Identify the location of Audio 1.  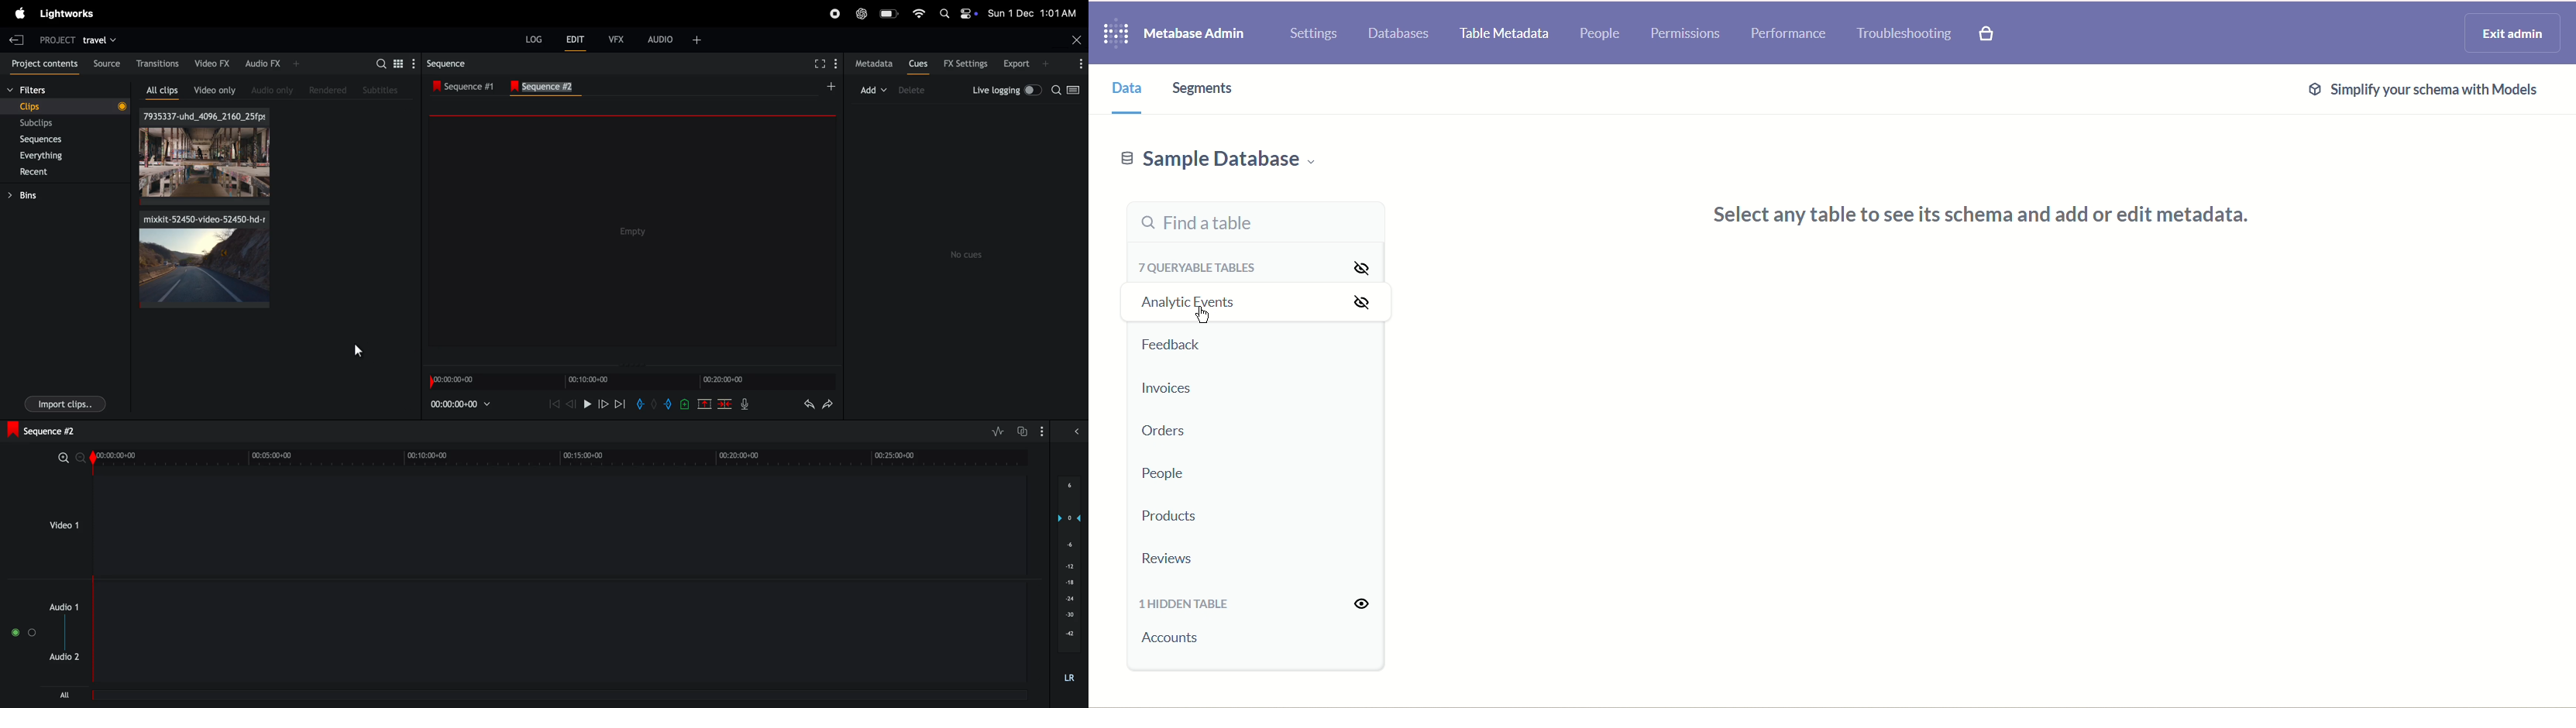
(66, 603).